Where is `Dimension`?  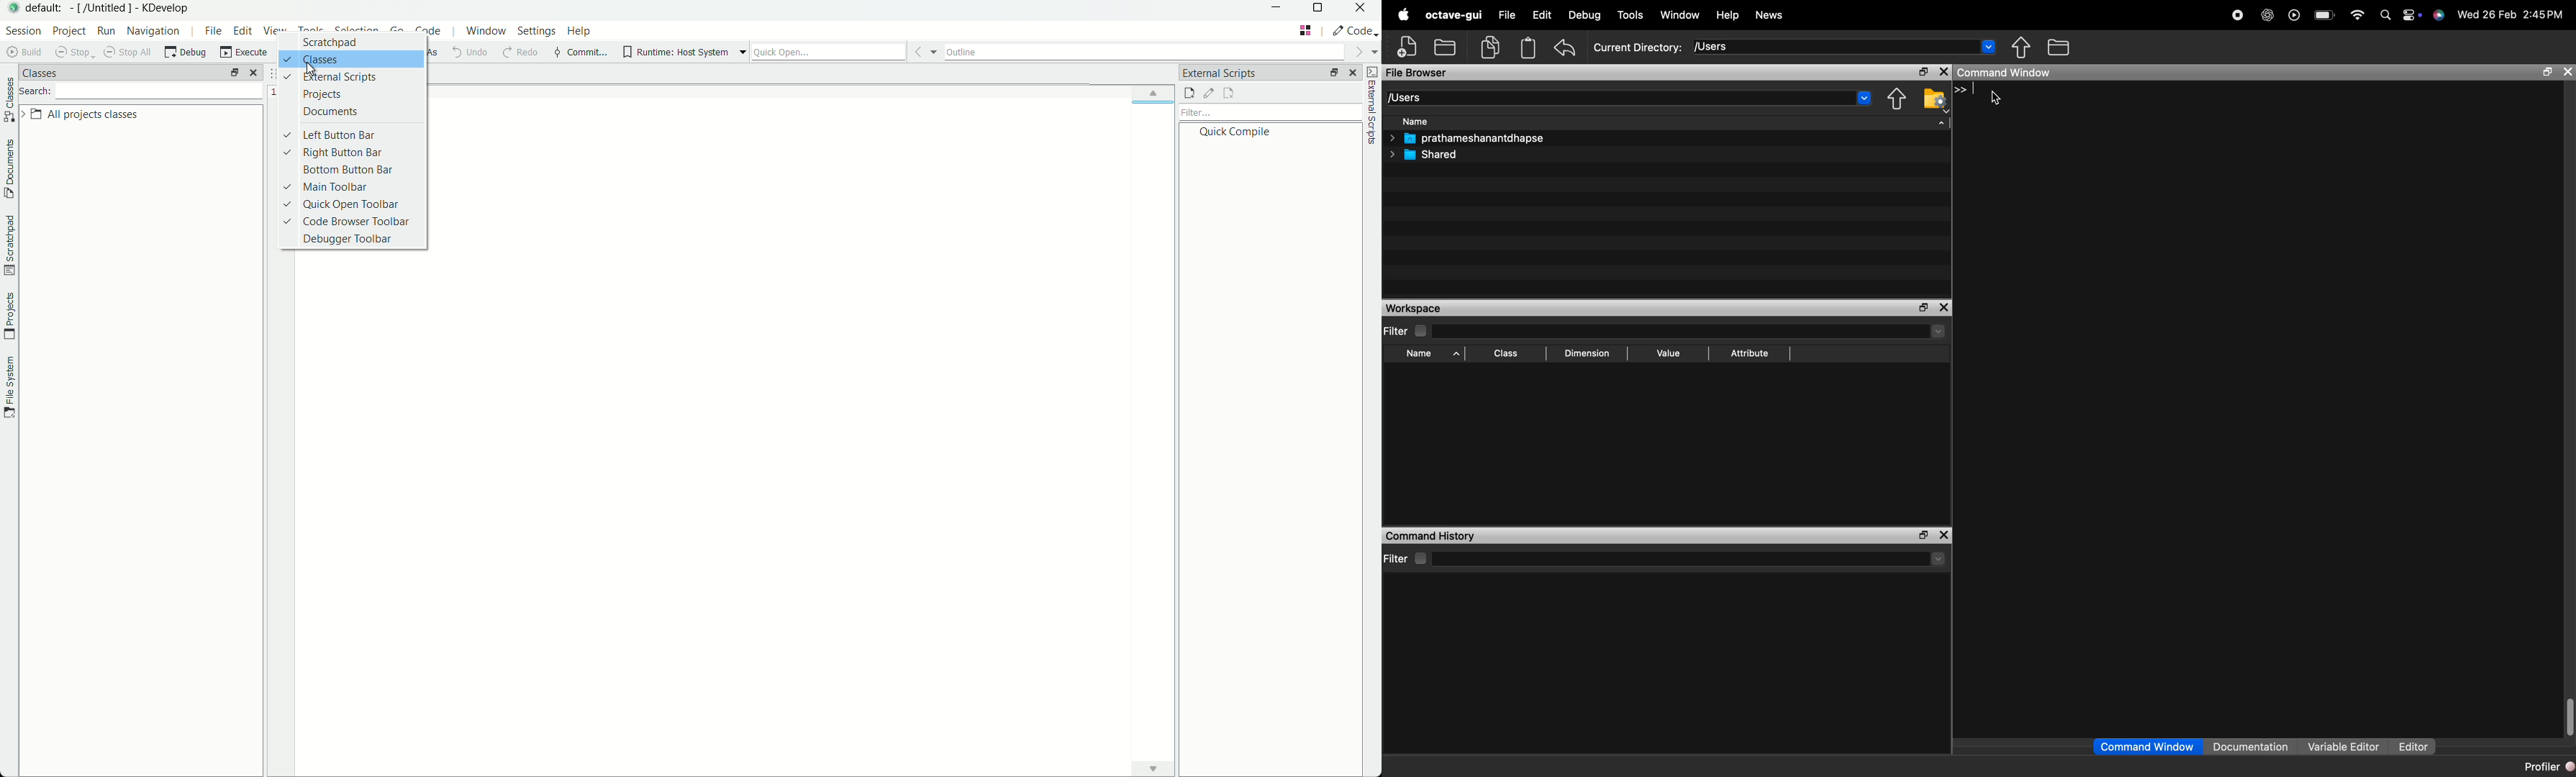
Dimension is located at coordinates (1590, 354).